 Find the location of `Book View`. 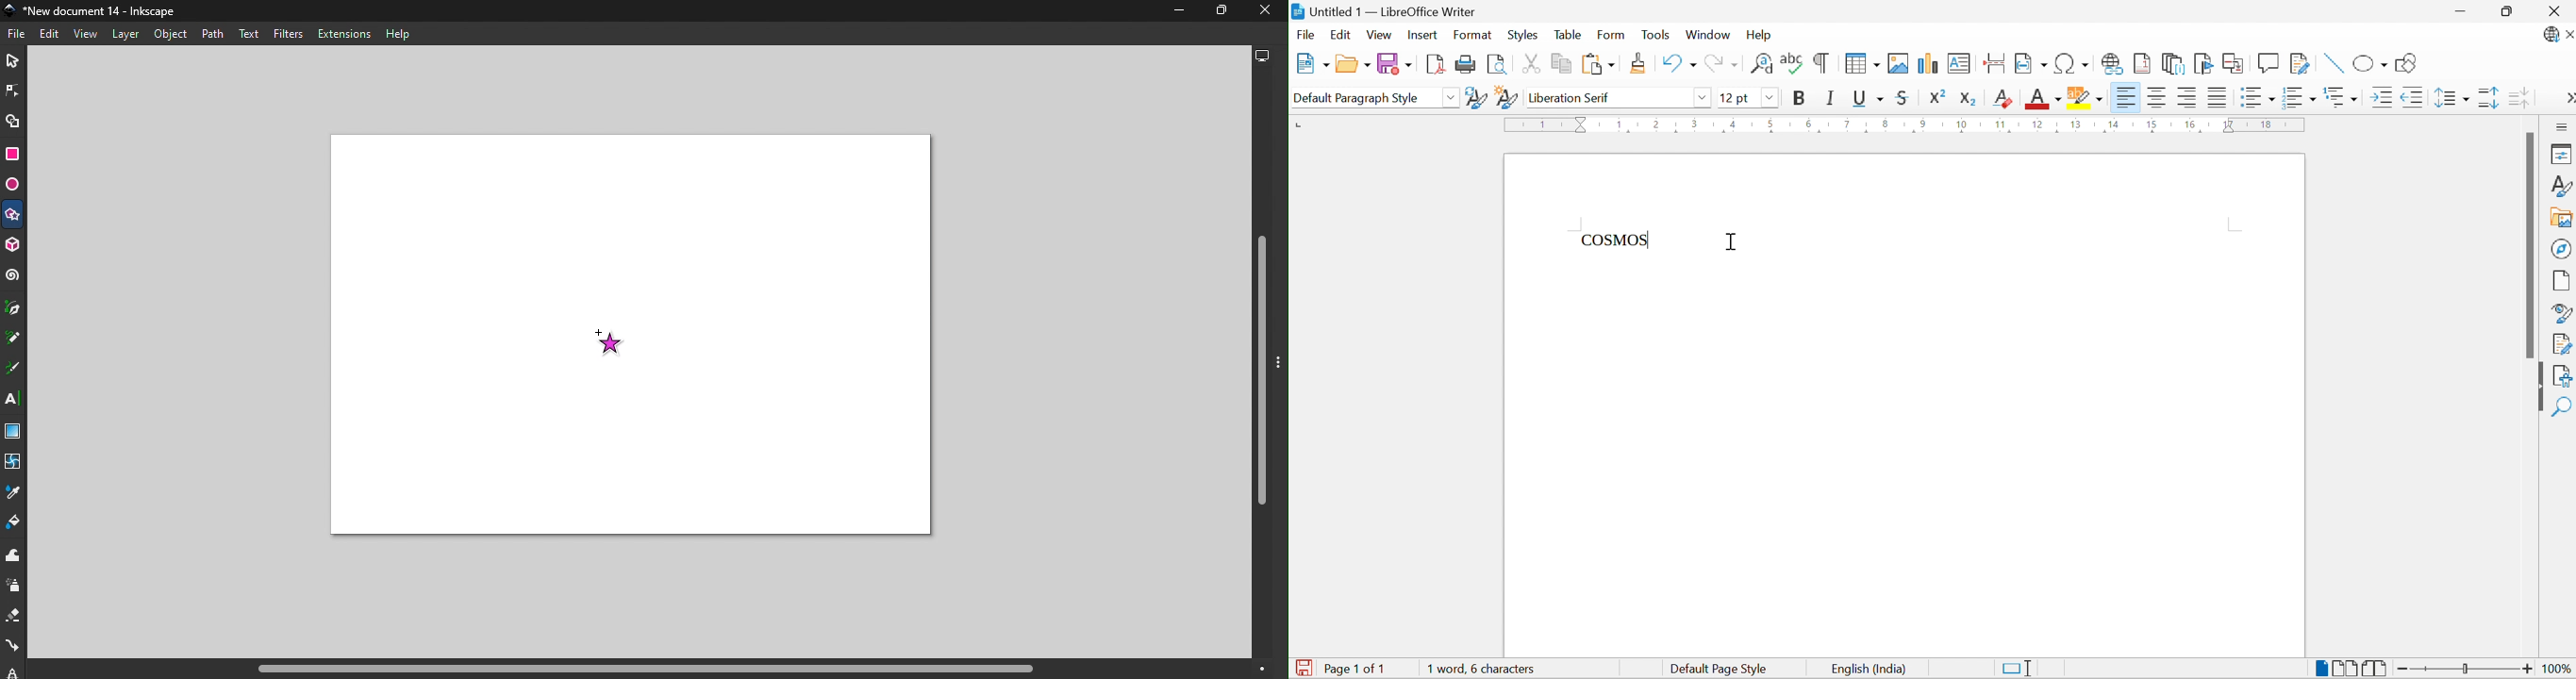

Book View is located at coordinates (2376, 668).